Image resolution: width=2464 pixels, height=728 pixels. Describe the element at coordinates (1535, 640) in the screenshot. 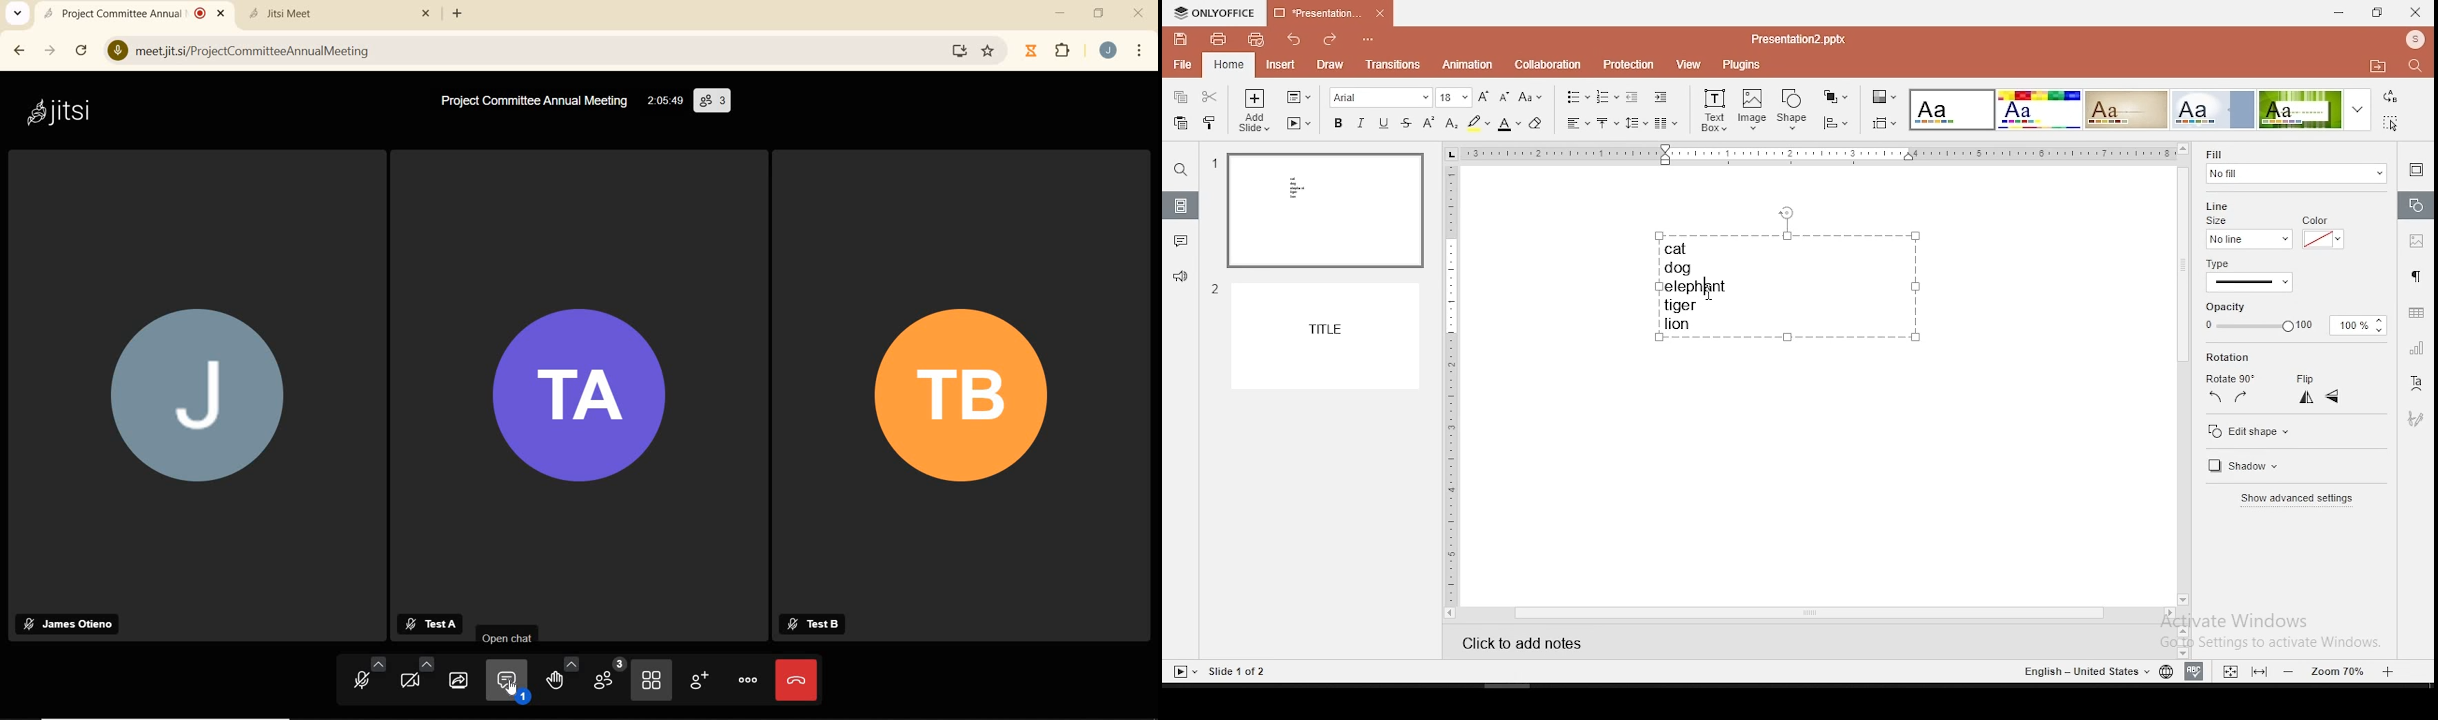

I see `click to add notes` at that location.